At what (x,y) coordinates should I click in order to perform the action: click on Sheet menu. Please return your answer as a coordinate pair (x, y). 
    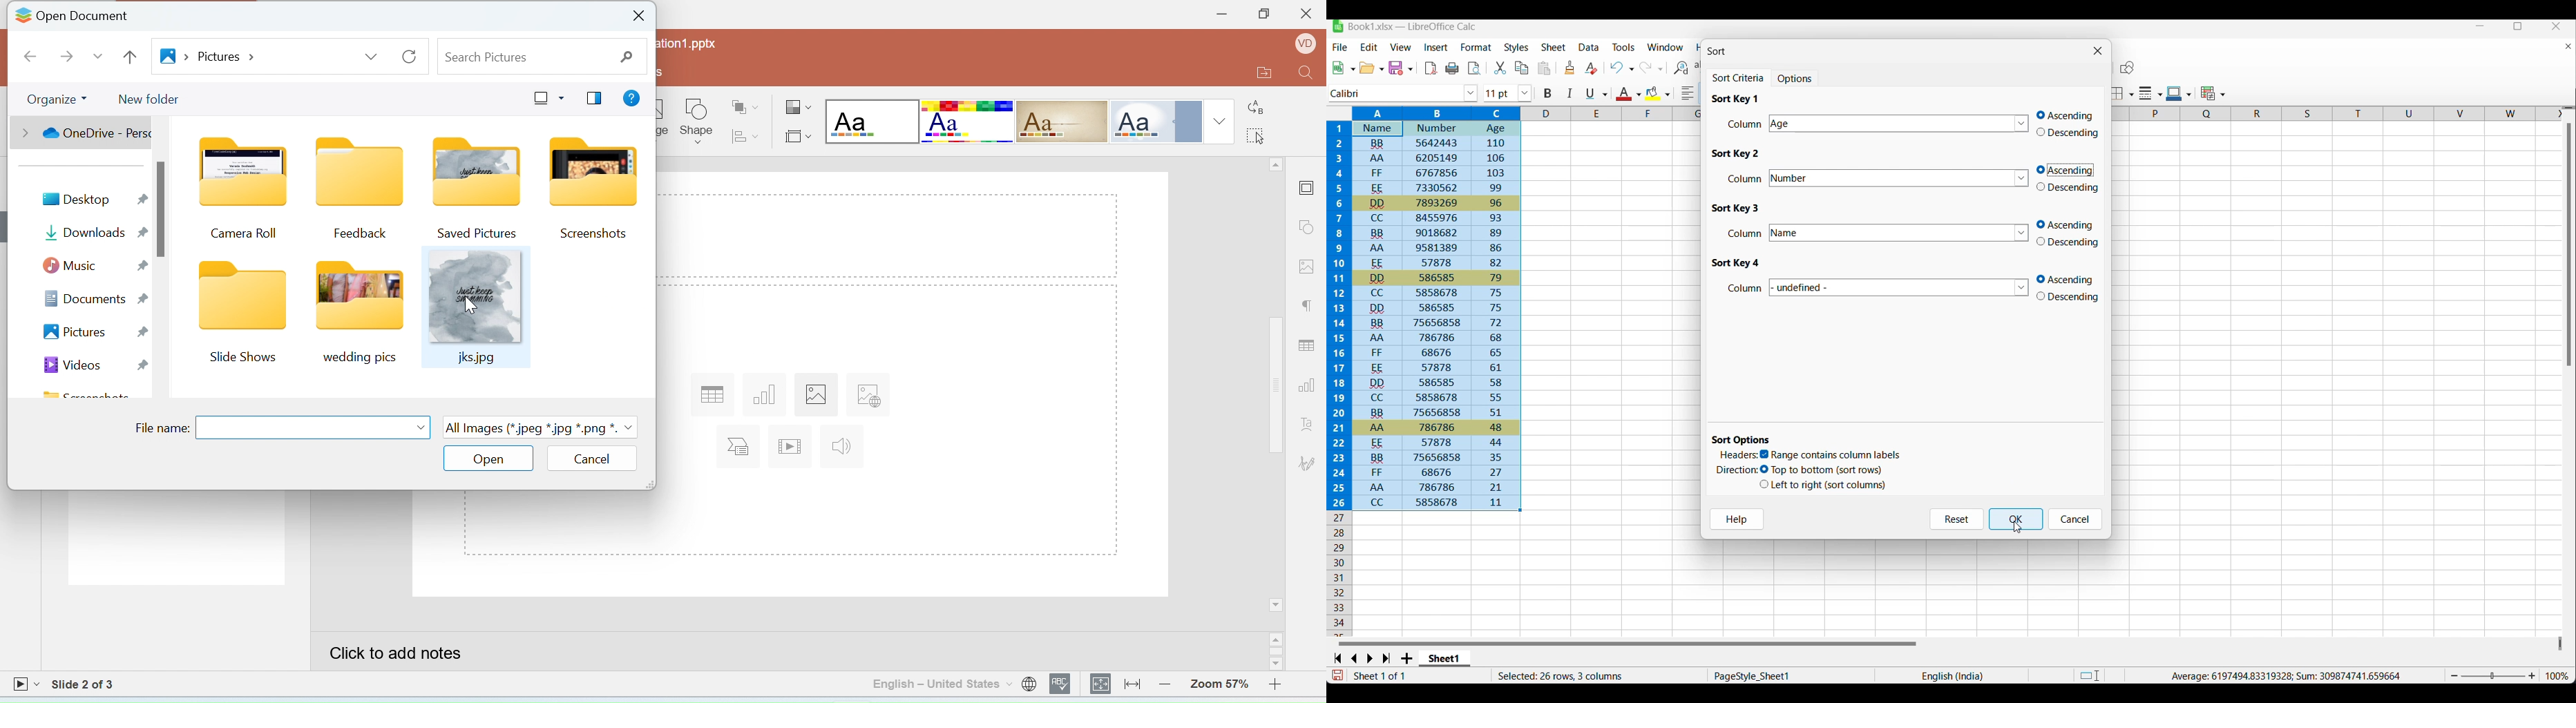
    Looking at the image, I should click on (1554, 47).